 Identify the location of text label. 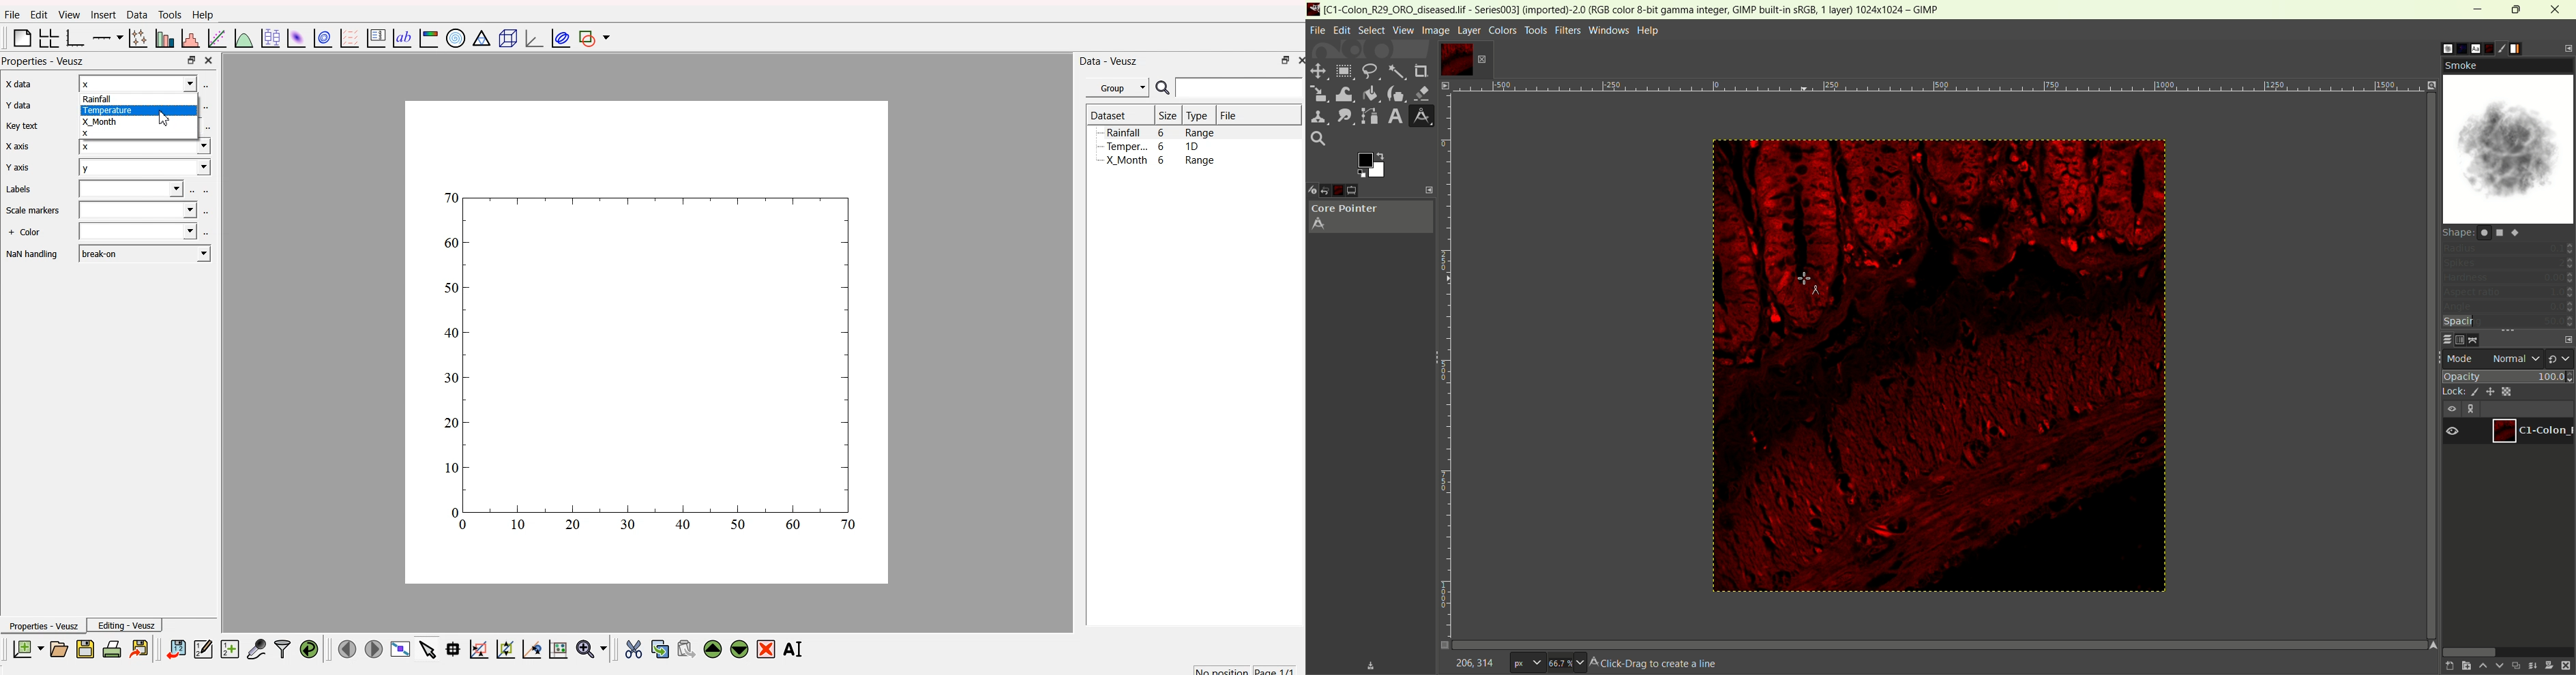
(400, 39).